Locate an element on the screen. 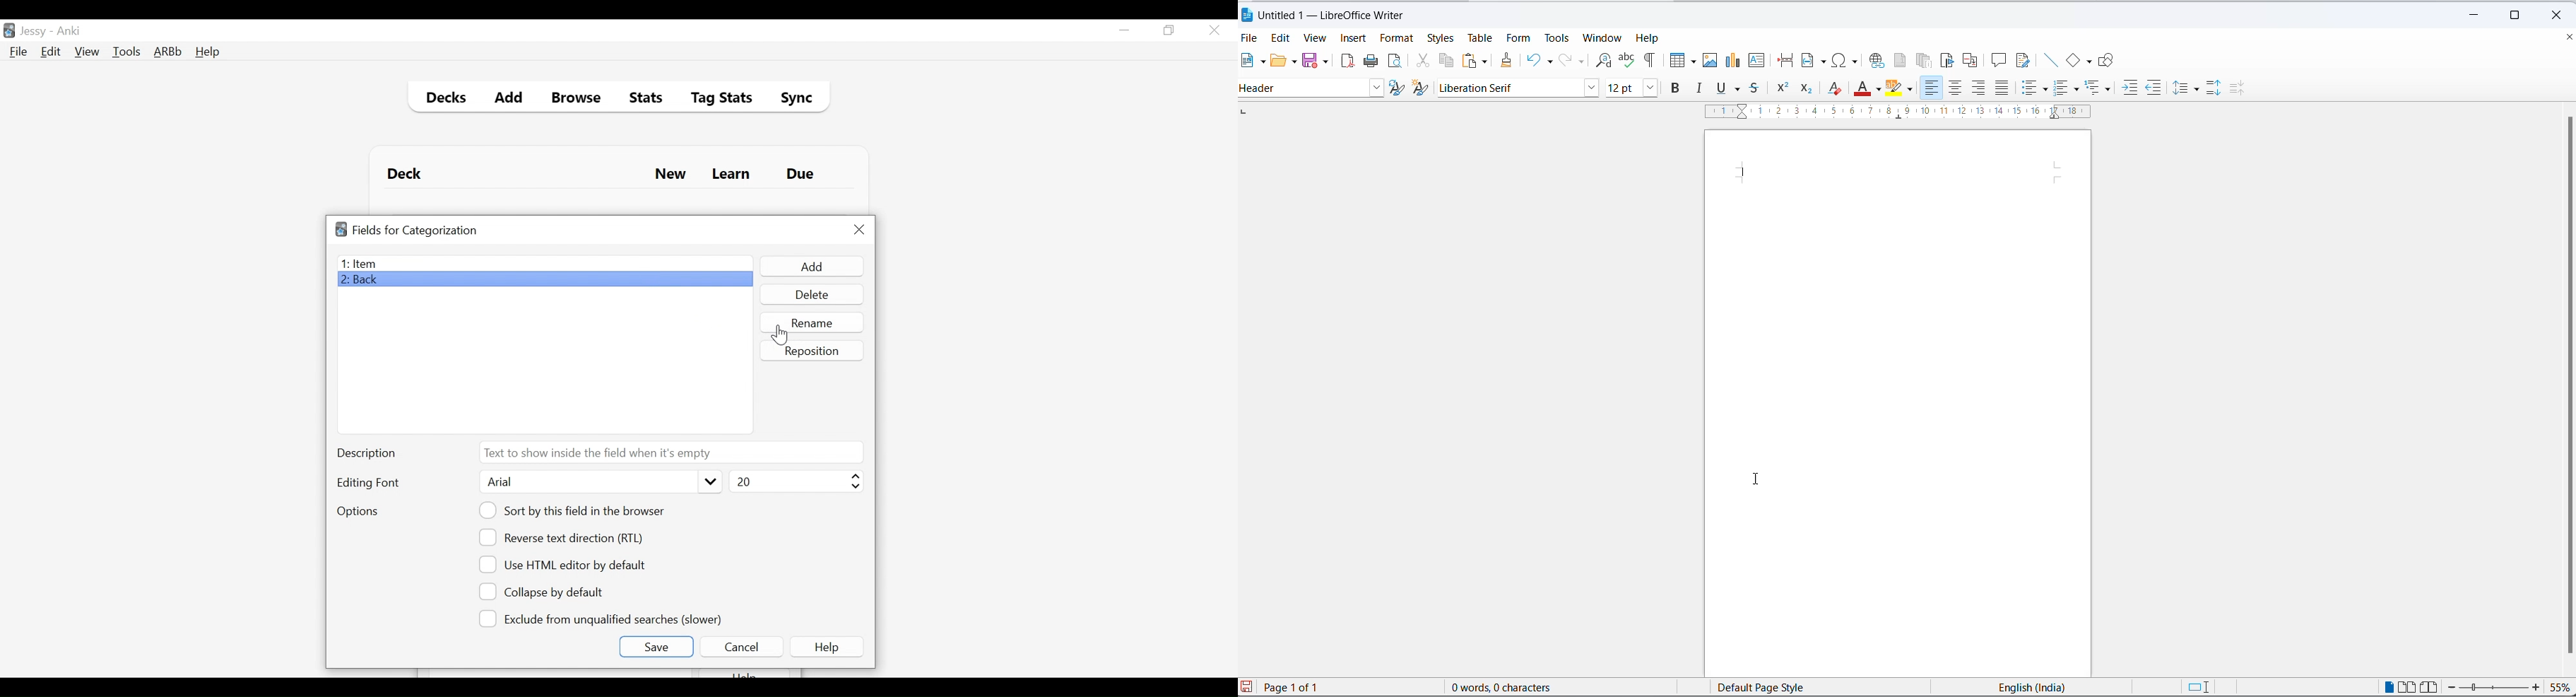 The image size is (2576, 700). standard selection is located at coordinates (2201, 688).